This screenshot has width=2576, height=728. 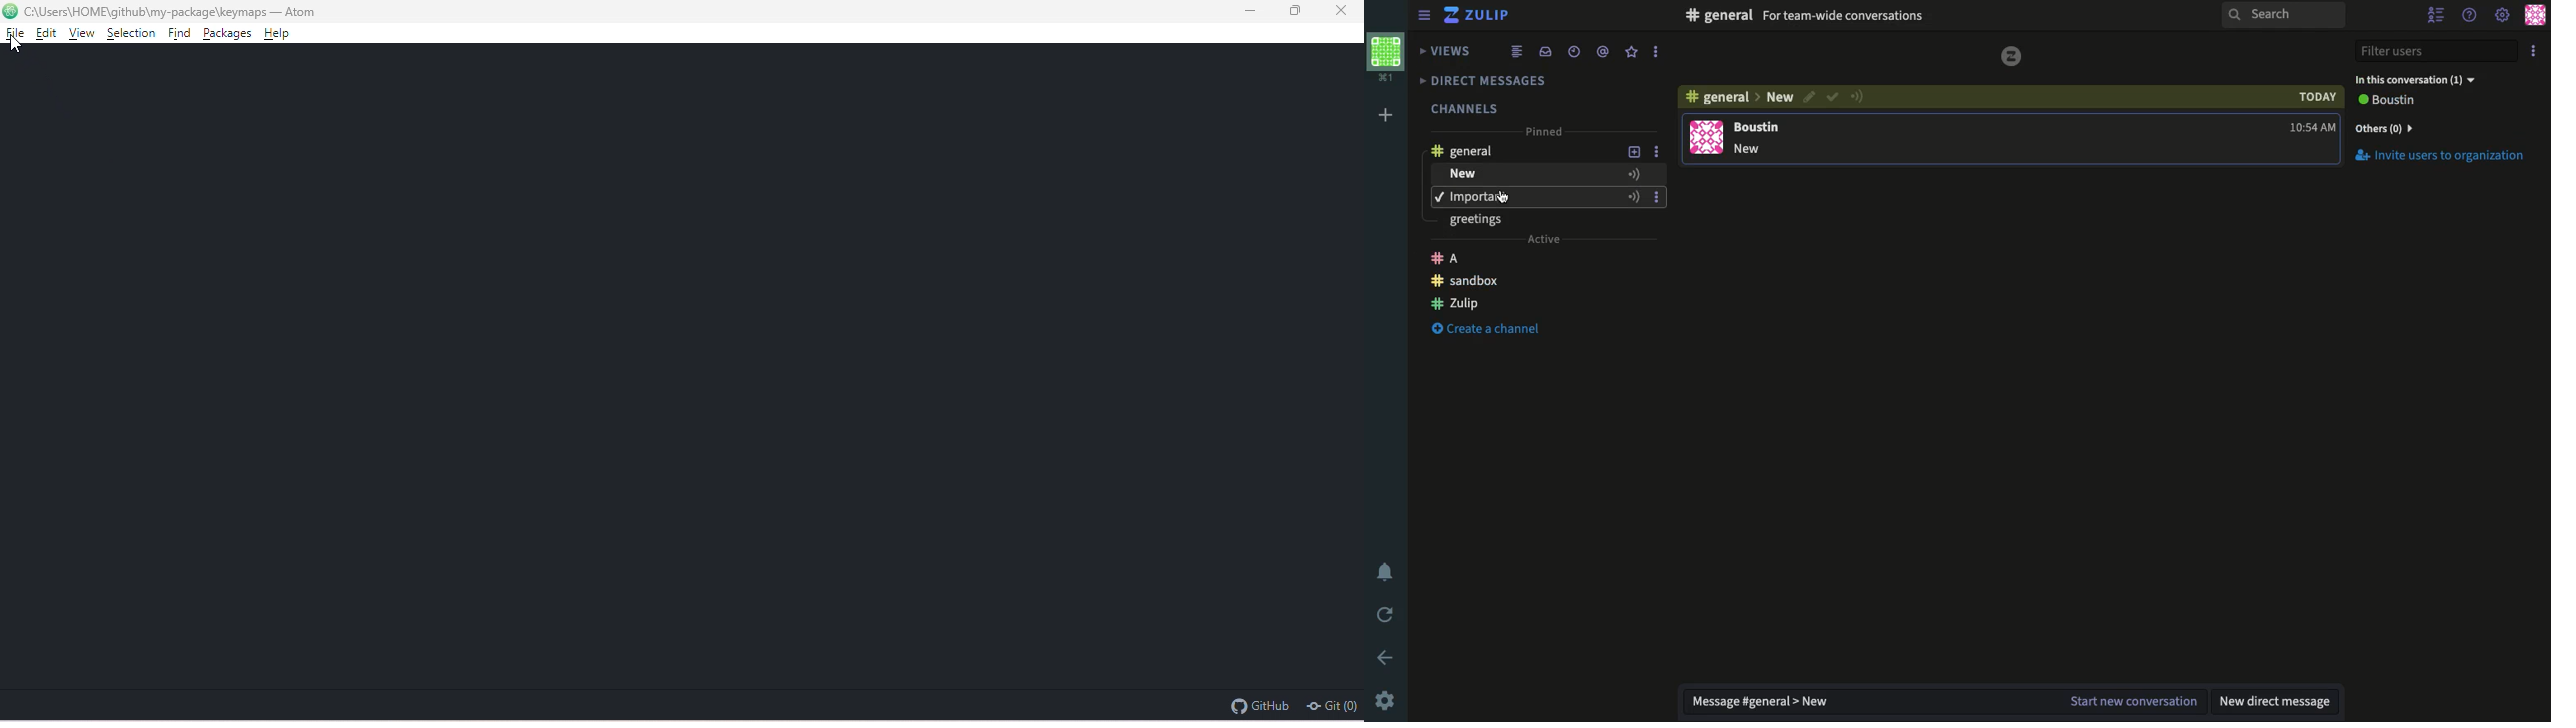 What do you see at coordinates (1632, 197) in the screenshot?
I see `Add` at bounding box center [1632, 197].